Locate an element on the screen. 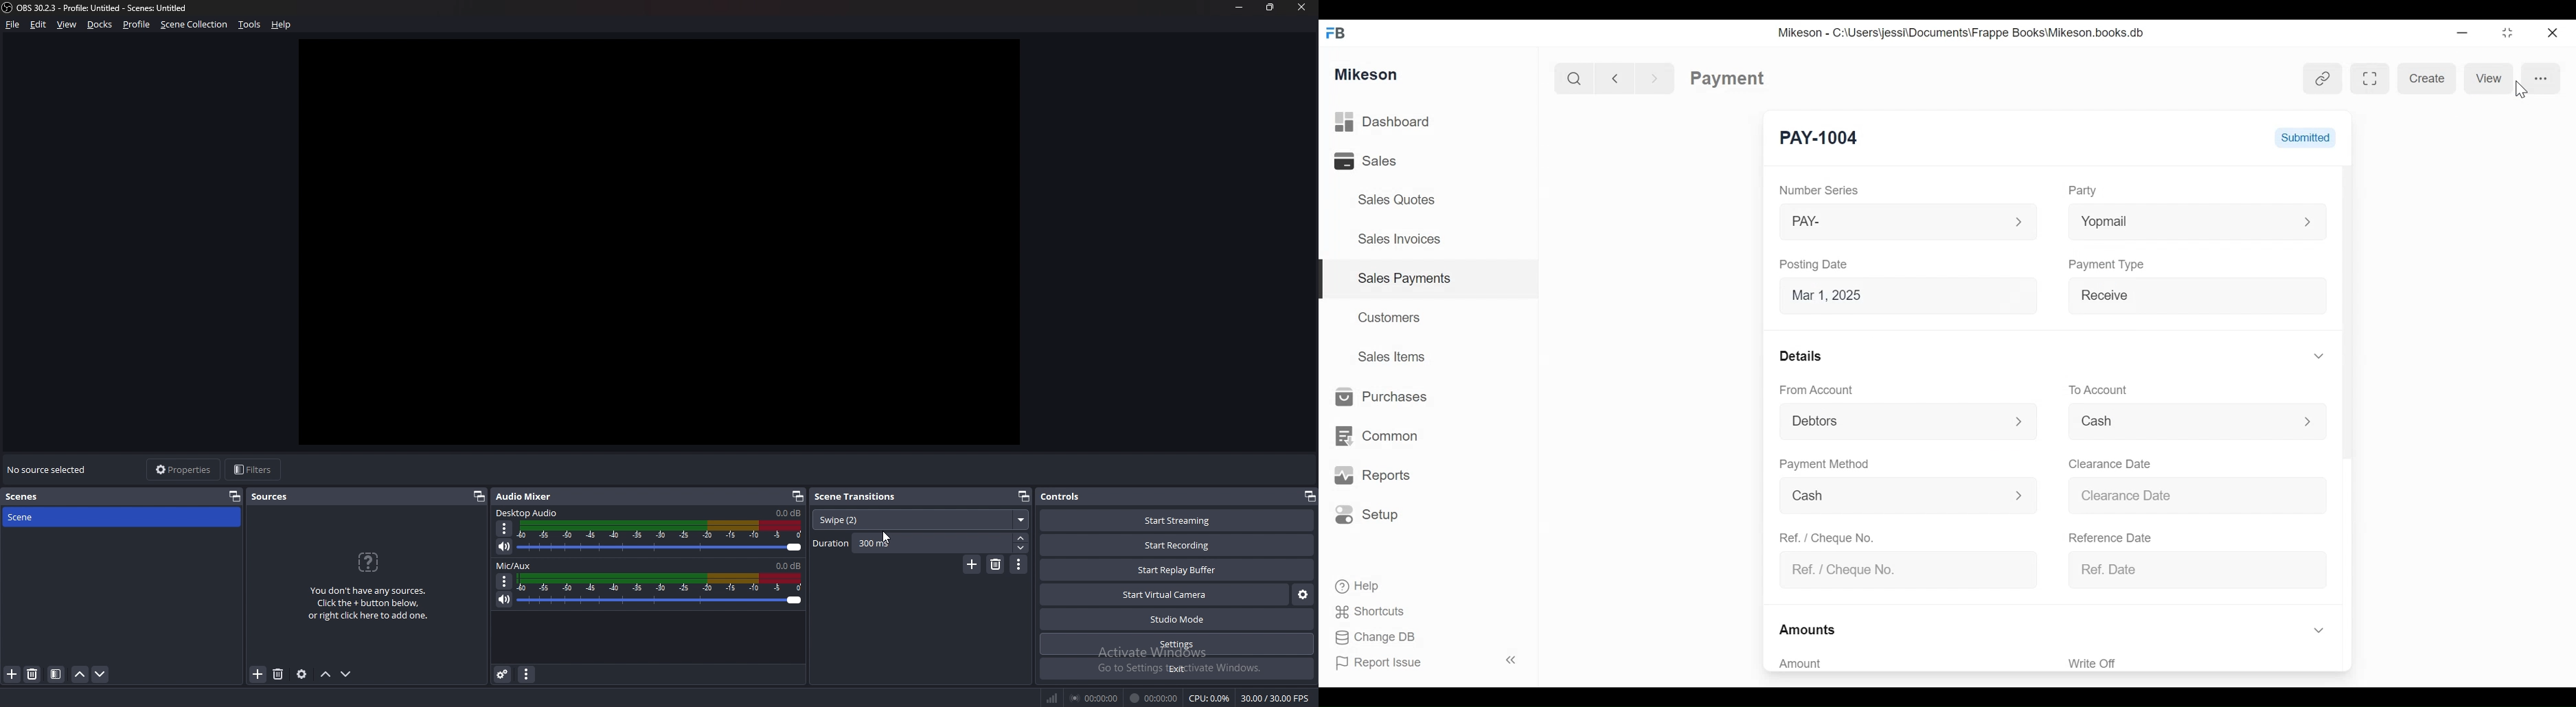 Image resolution: width=2576 pixels, height=728 pixels. remove scene is located at coordinates (32, 674).